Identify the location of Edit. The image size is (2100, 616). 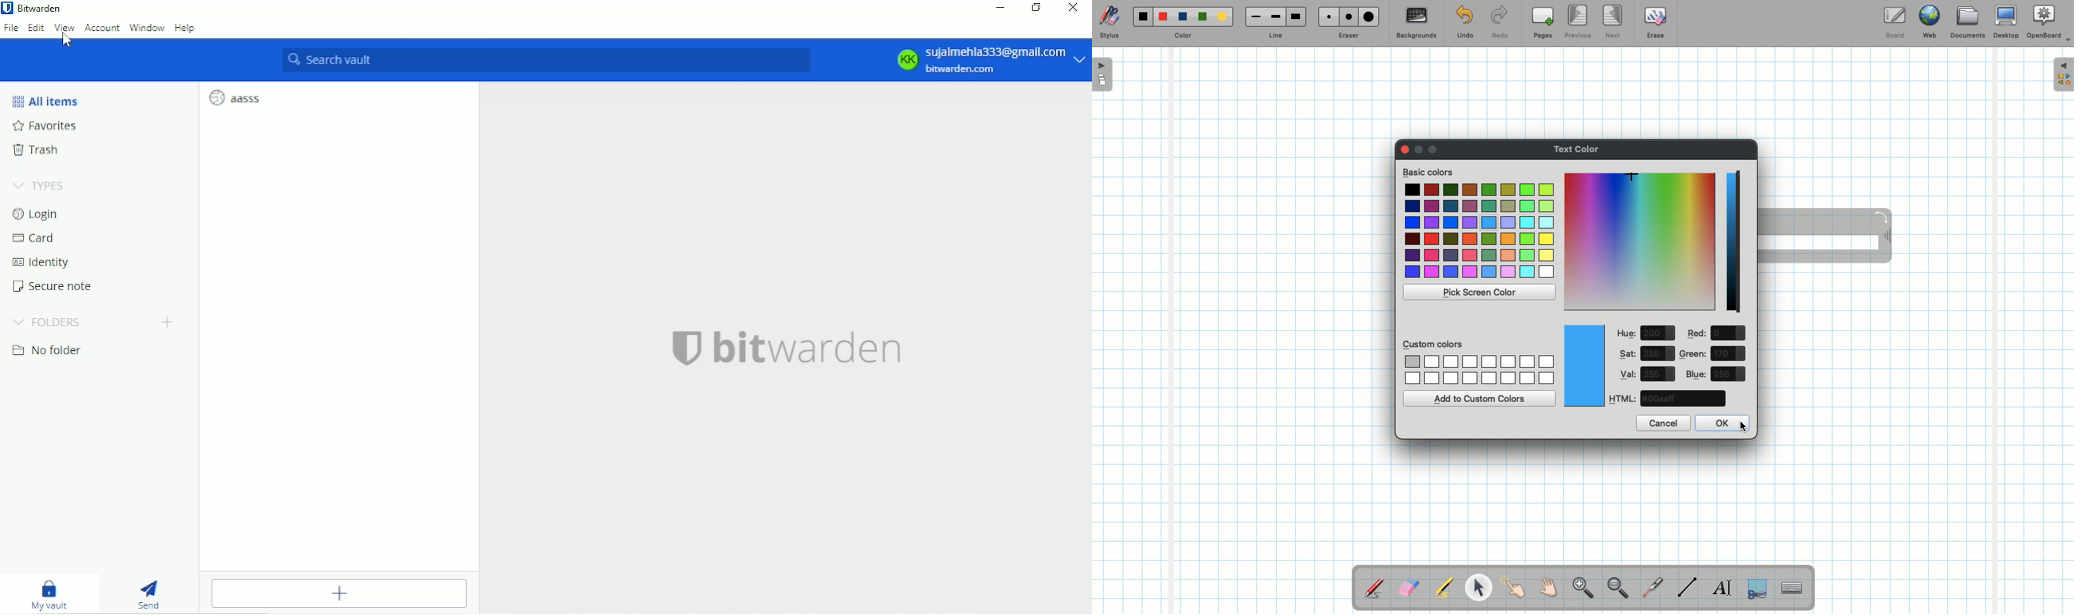
(36, 27).